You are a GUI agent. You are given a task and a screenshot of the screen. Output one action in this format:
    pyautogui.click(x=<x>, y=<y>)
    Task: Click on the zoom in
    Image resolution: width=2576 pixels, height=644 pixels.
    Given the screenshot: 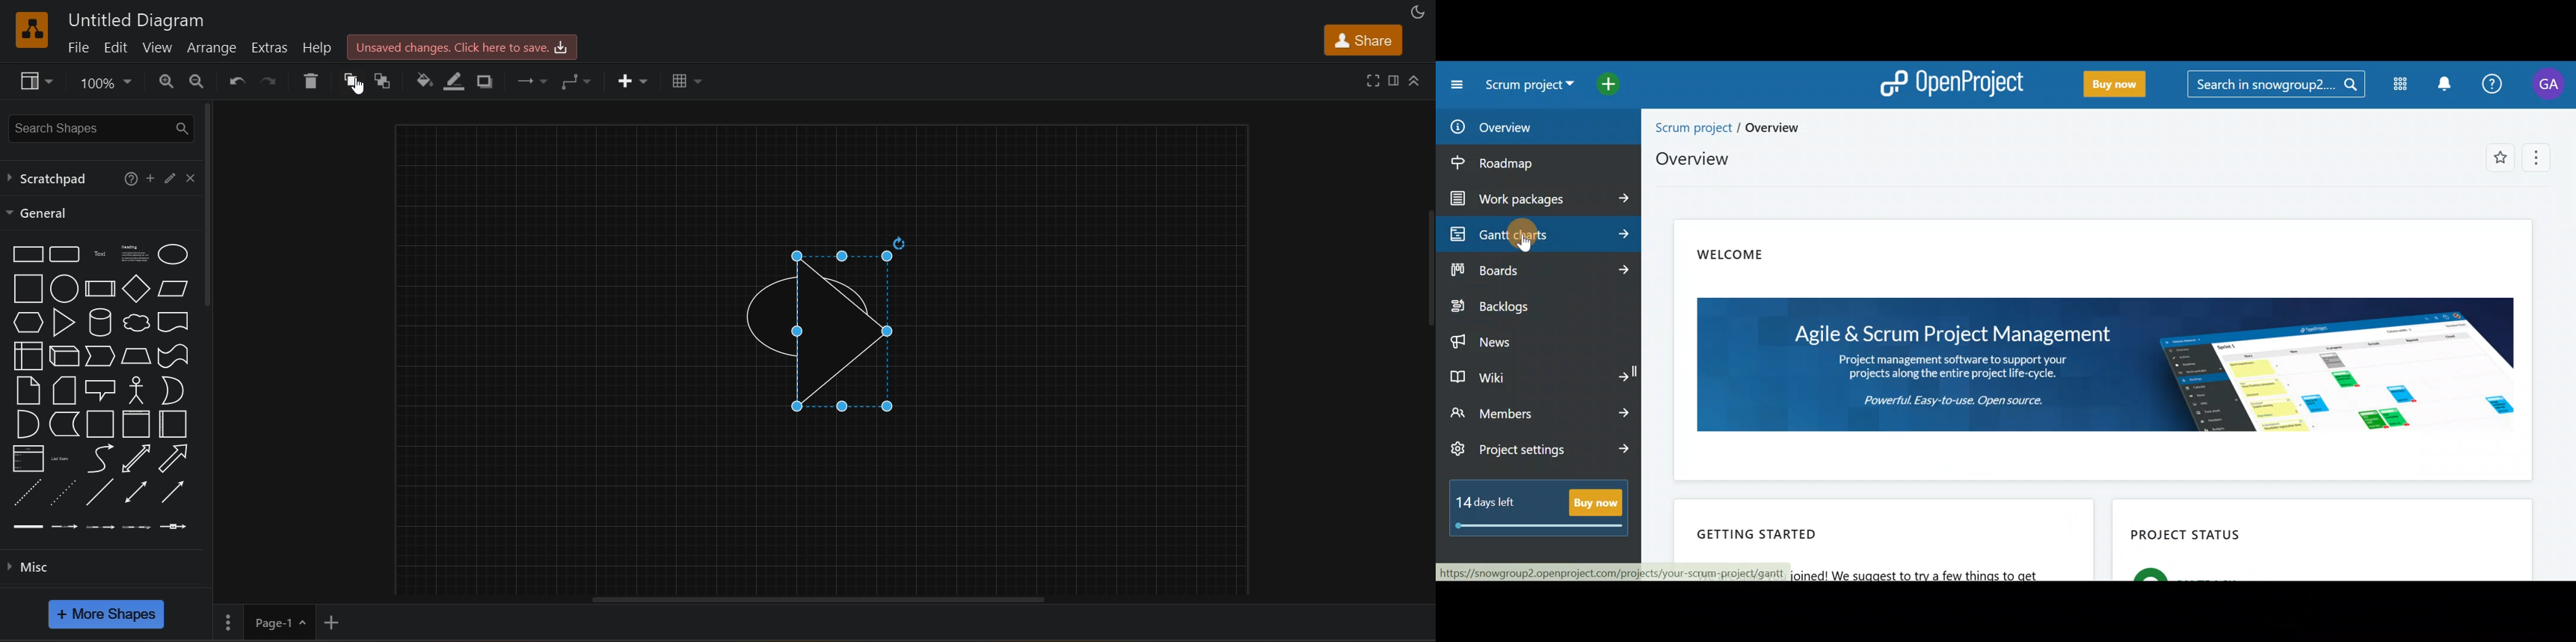 What is the action you would take?
    pyautogui.click(x=165, y=80)
    